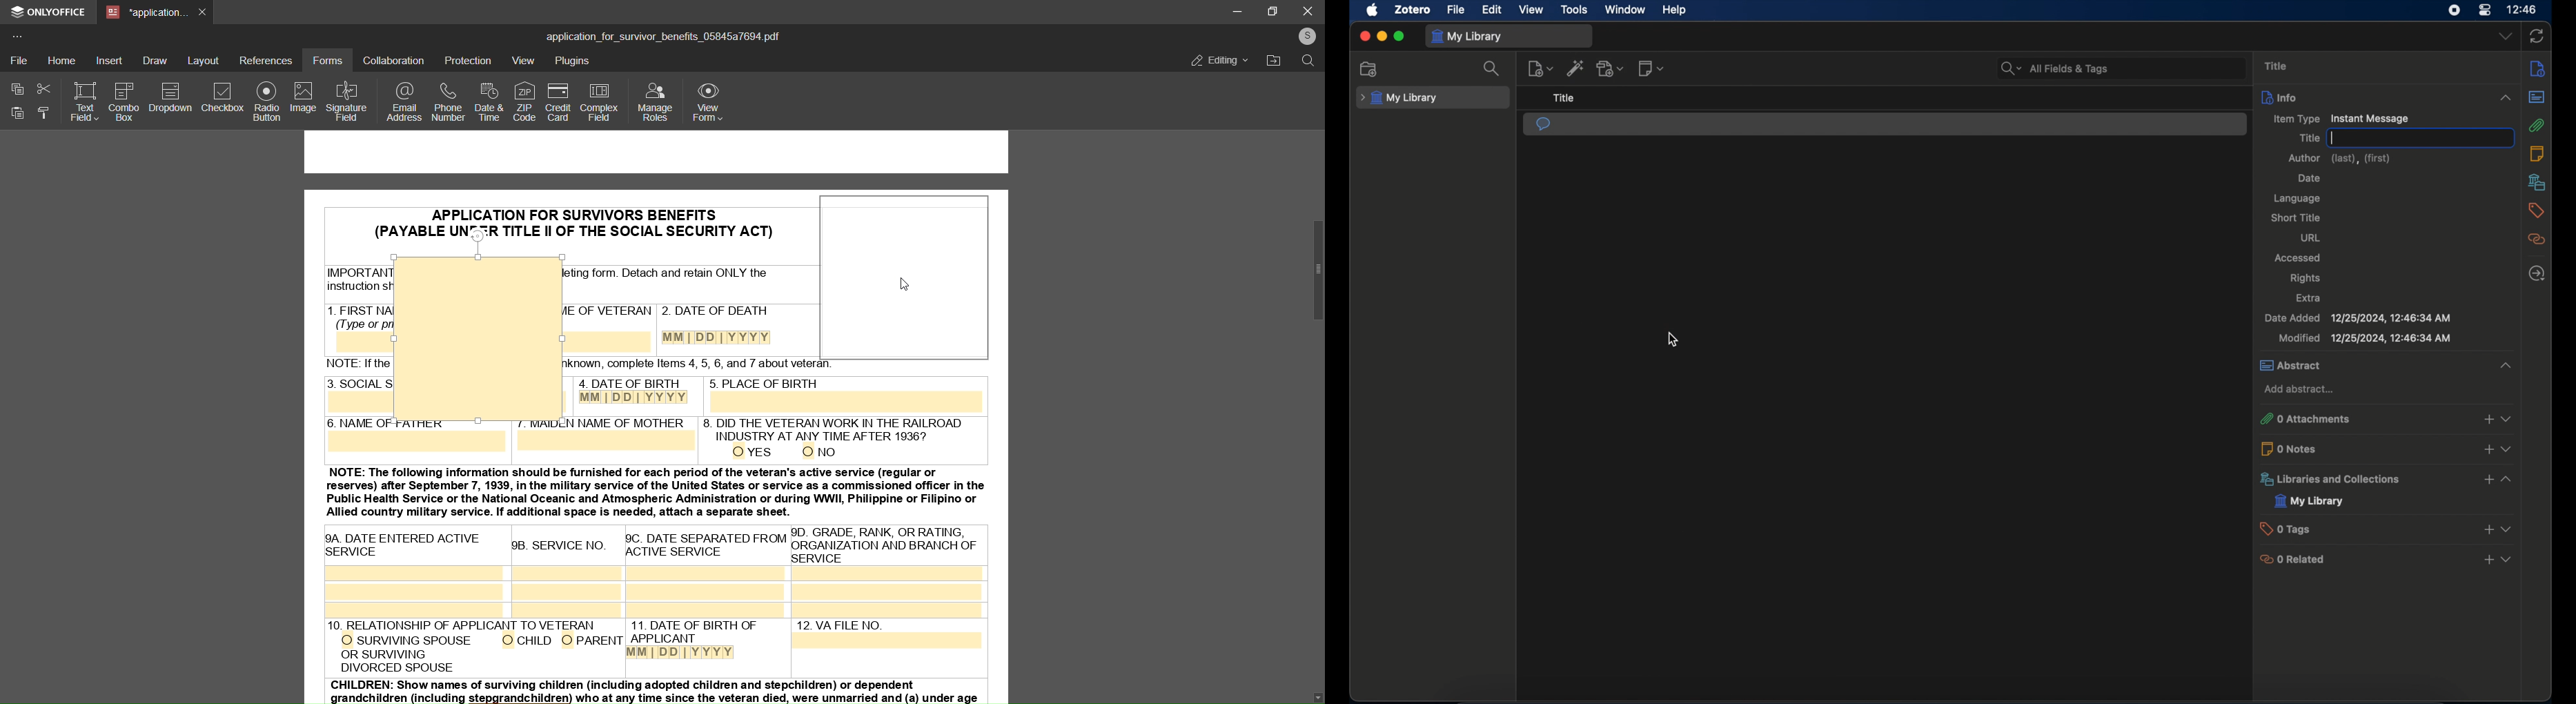  I want to click on libraries and collections, so click(2385, 479).